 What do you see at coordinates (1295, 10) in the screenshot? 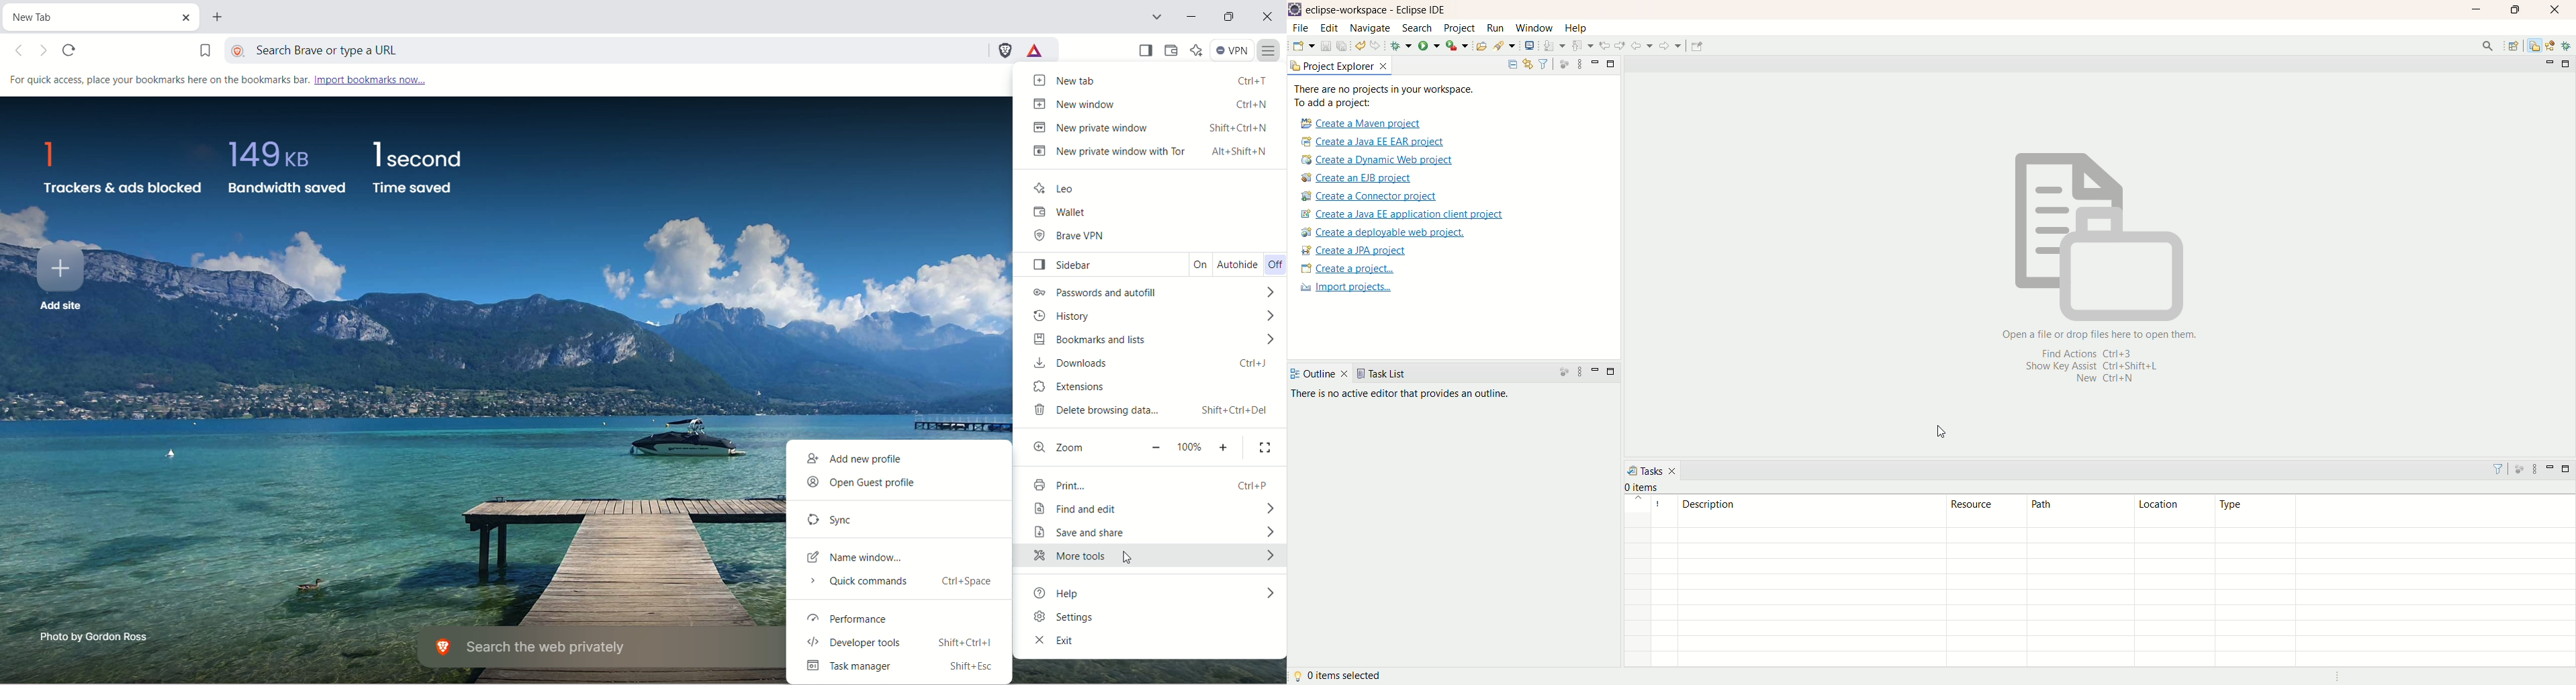
I see `logo` at bounding box center [1295, 10].